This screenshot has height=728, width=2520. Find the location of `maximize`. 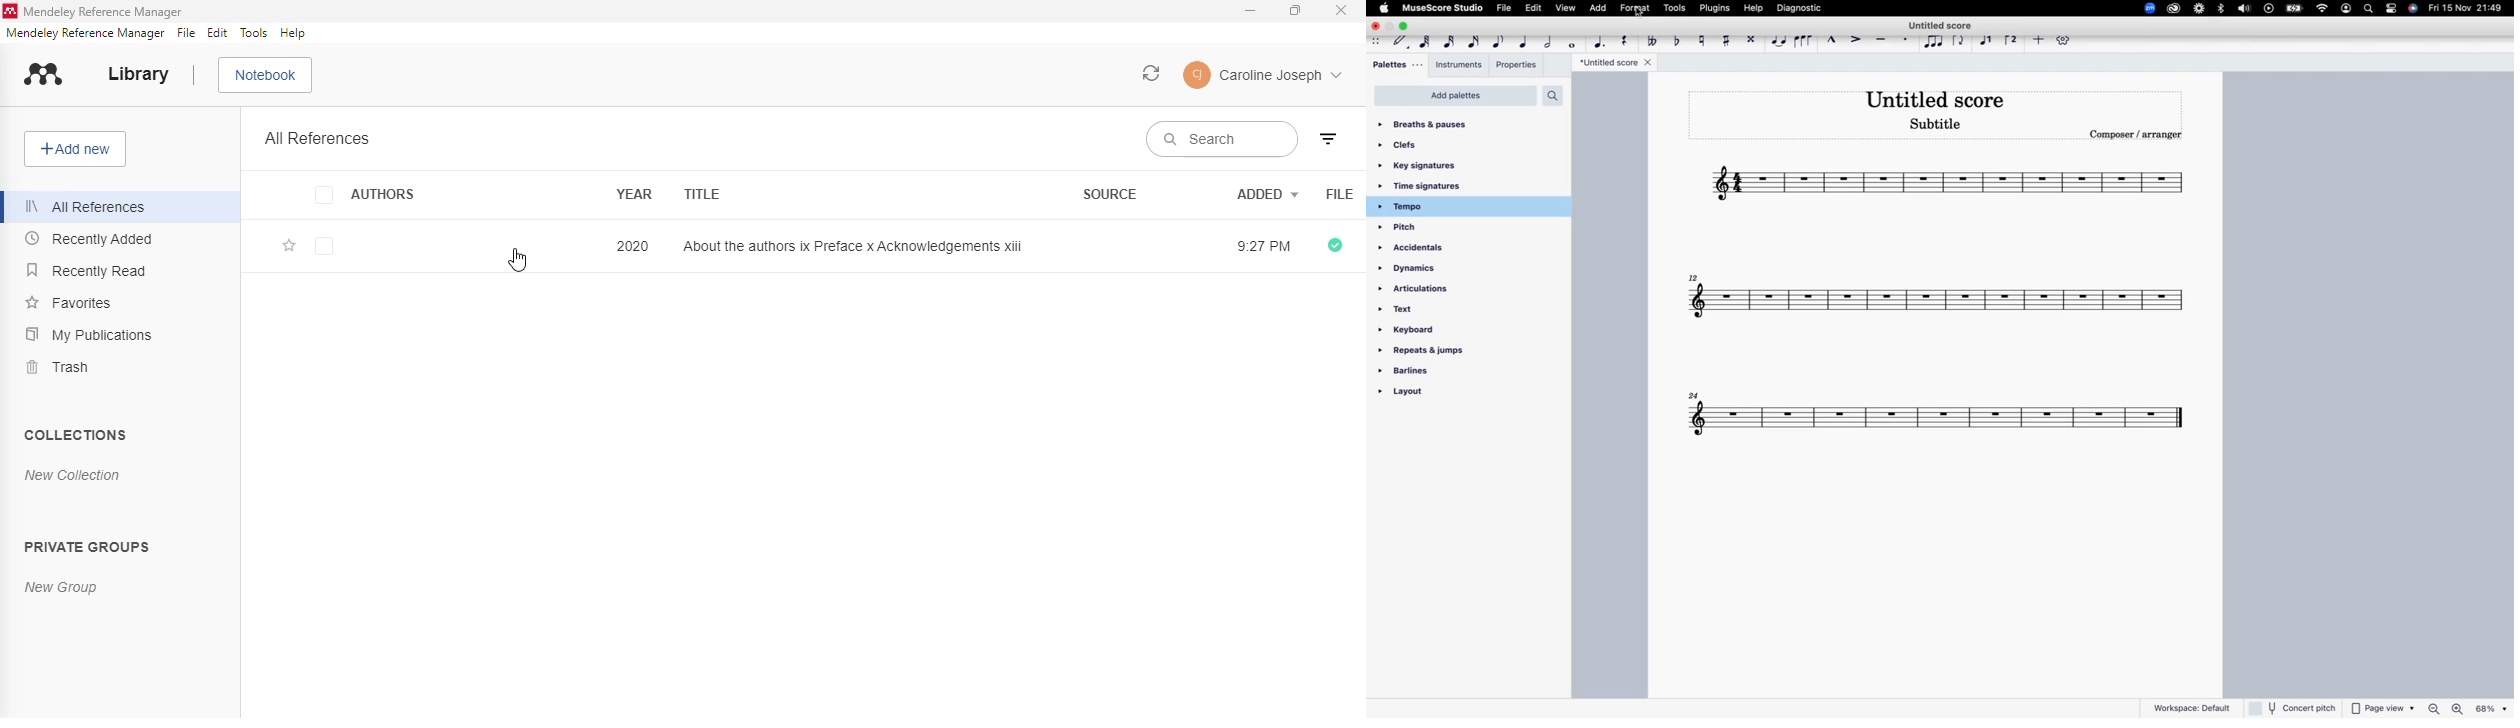

maximize is located at coordinates (1297, 11).